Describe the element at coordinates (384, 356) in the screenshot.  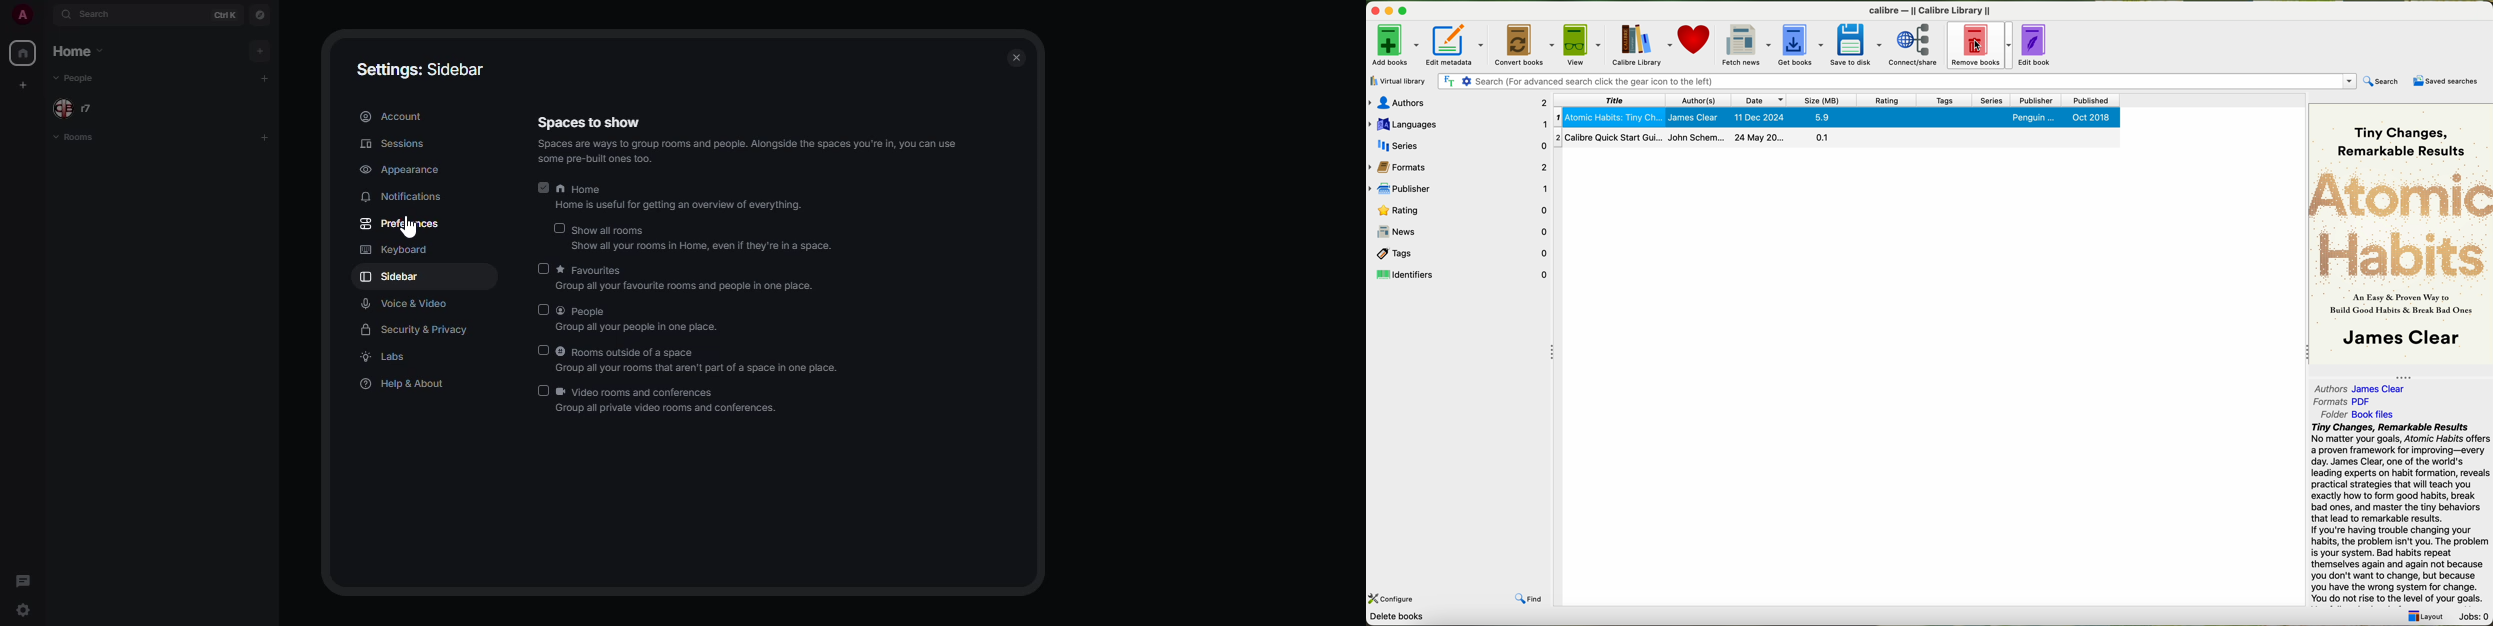
I see `labs` at that location.